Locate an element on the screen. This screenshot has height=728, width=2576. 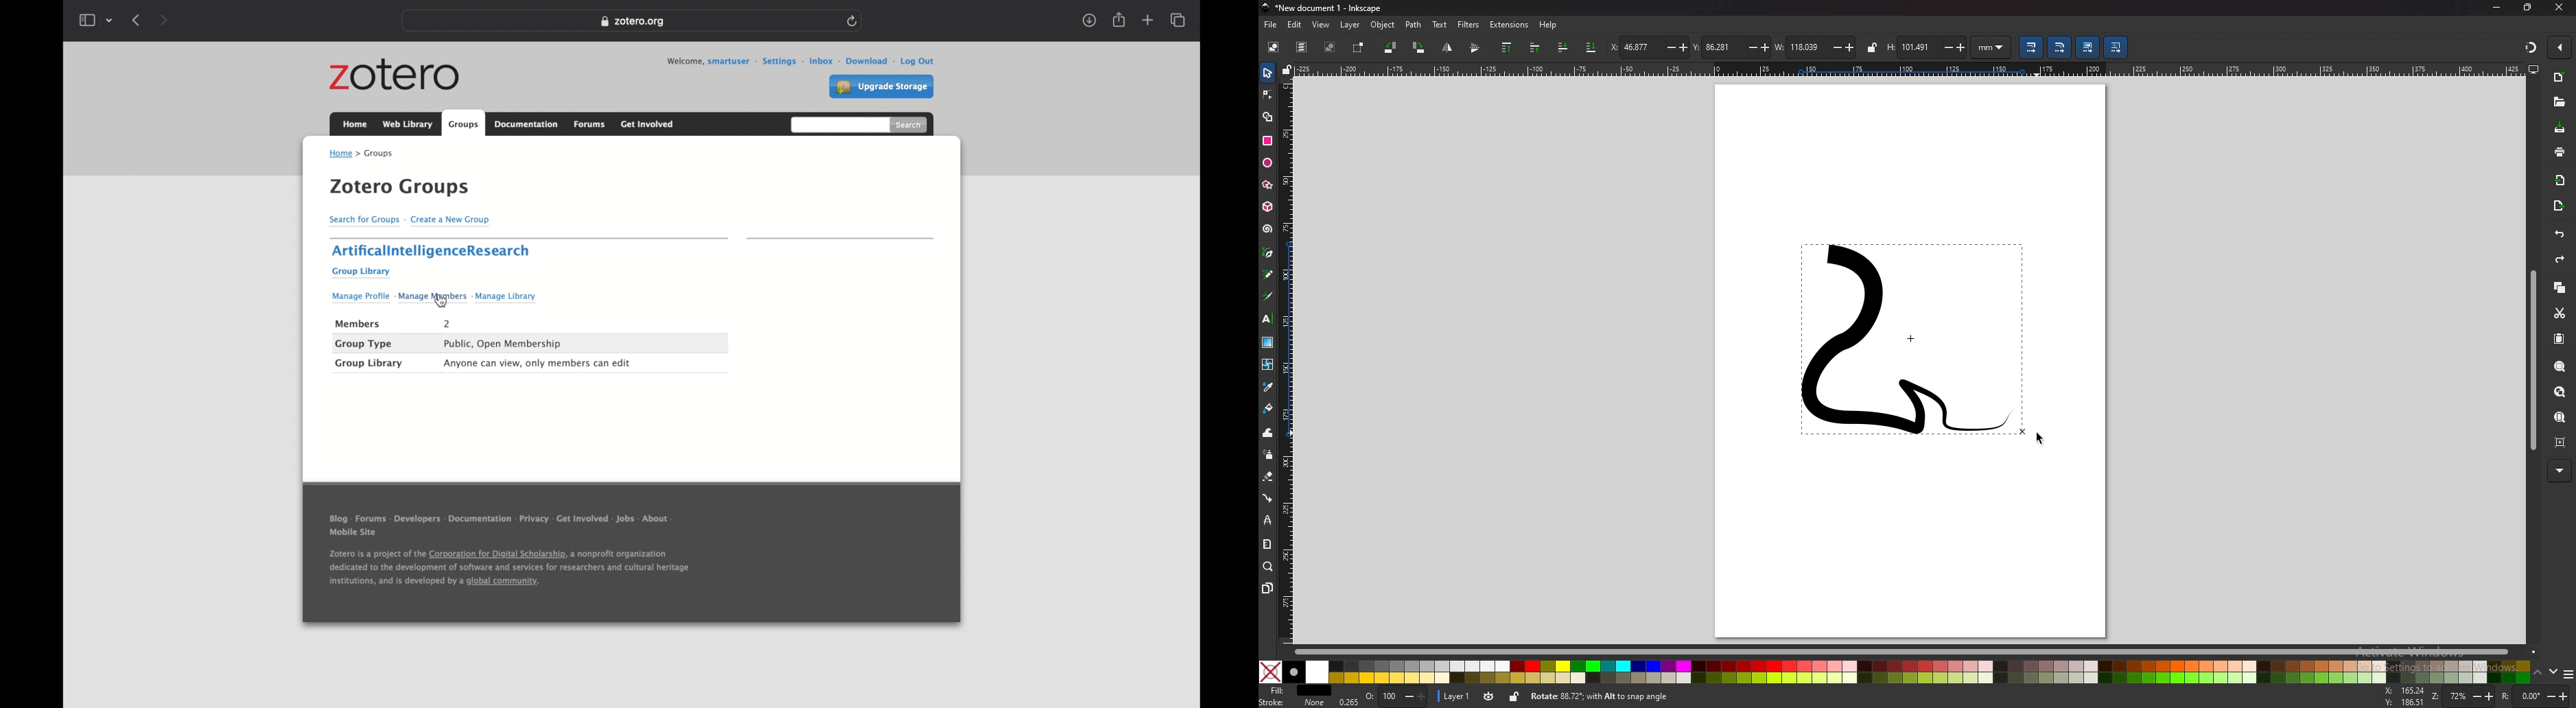
public, open membership is located at coordinates (503, 344).